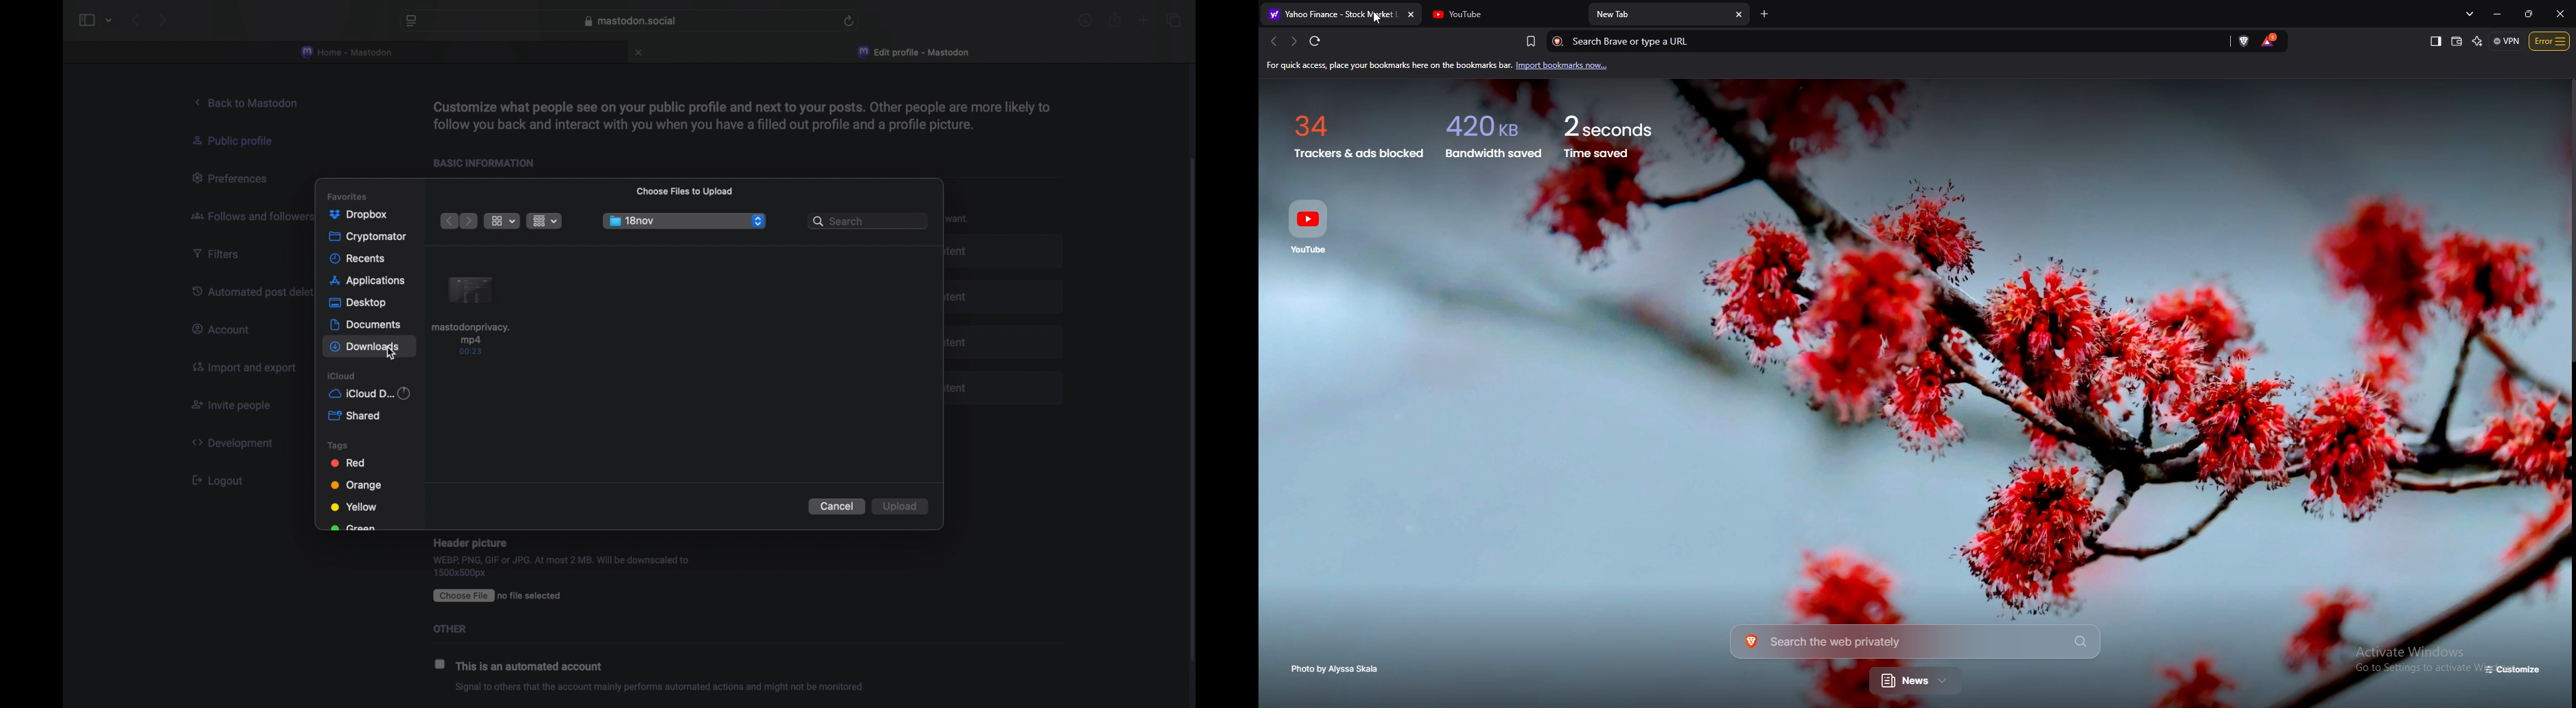 Image resolution: width=2576 pixels, height=728 pixels. Describe the element at coordinates (660, 688) in the screenshot. I see `info` at that location.